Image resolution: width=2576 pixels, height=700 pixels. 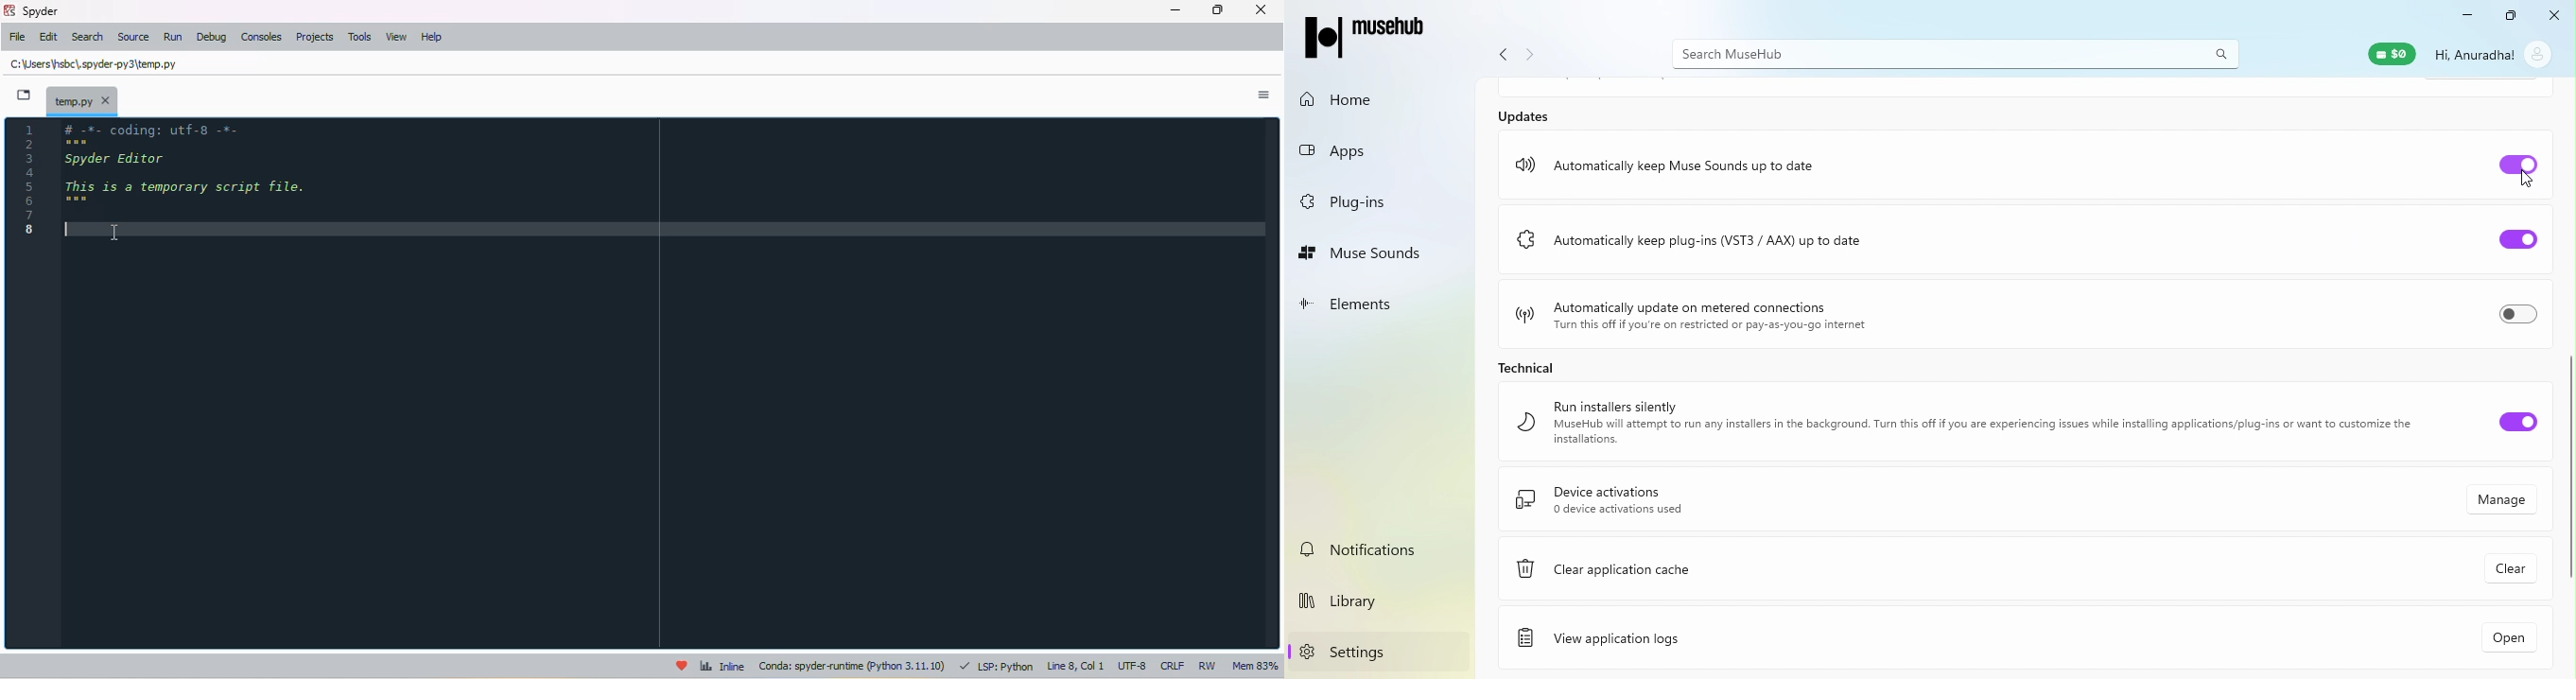 I want to click on help spyder!, so click(x=682, y=665).